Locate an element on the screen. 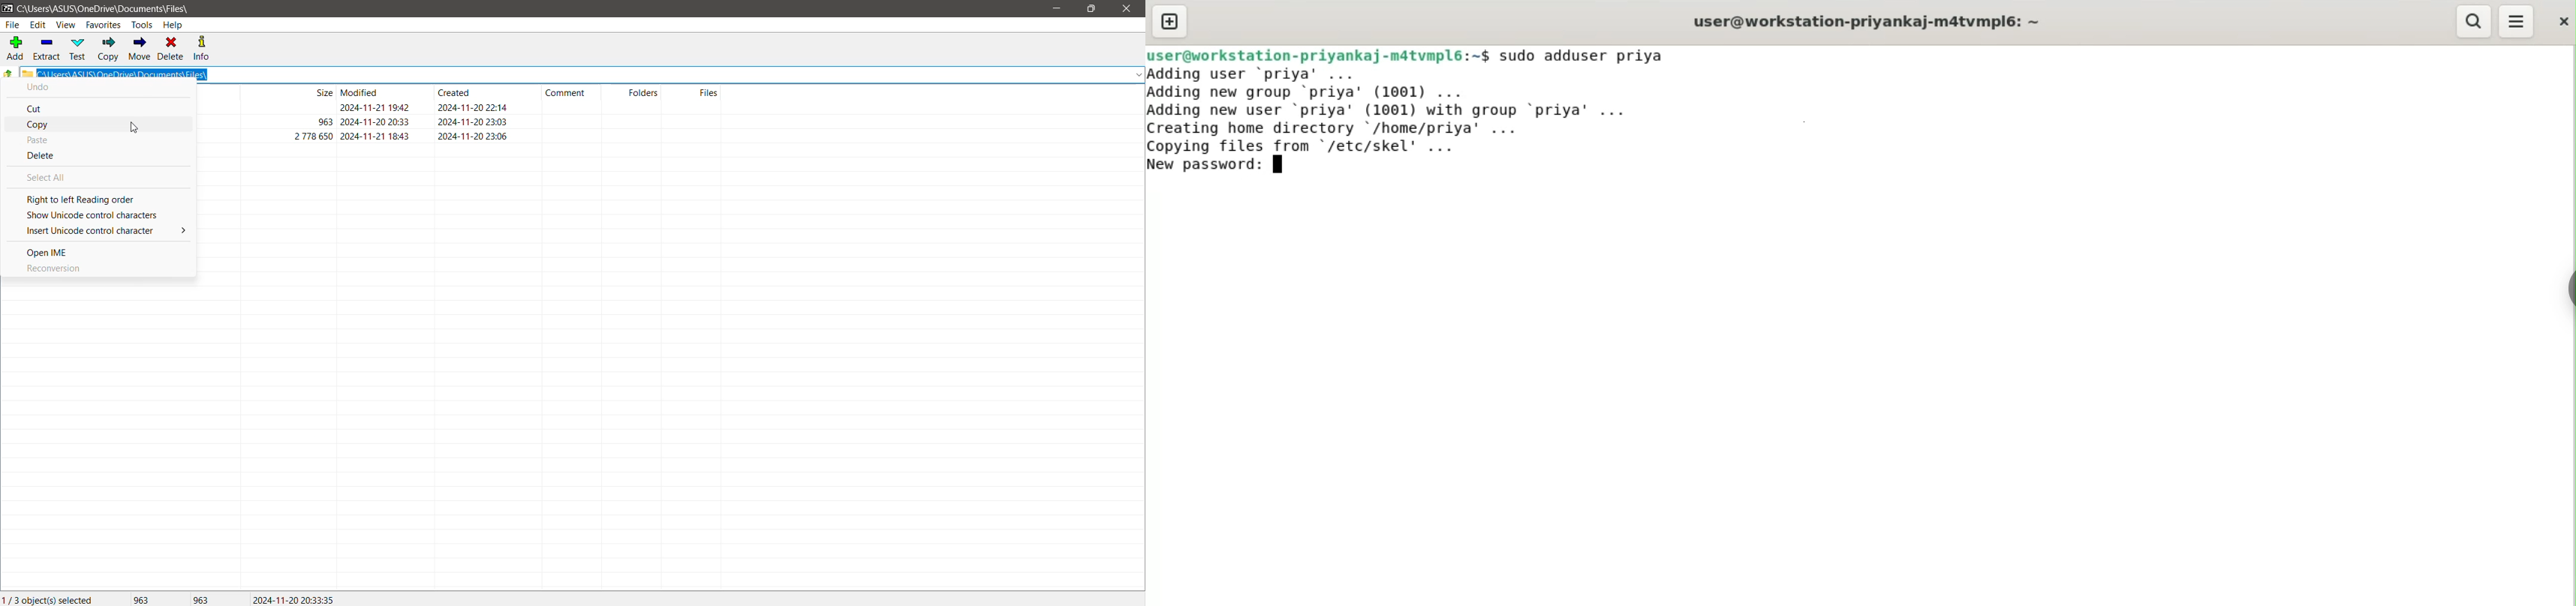  Open IME is located at coordinates (49, 252).